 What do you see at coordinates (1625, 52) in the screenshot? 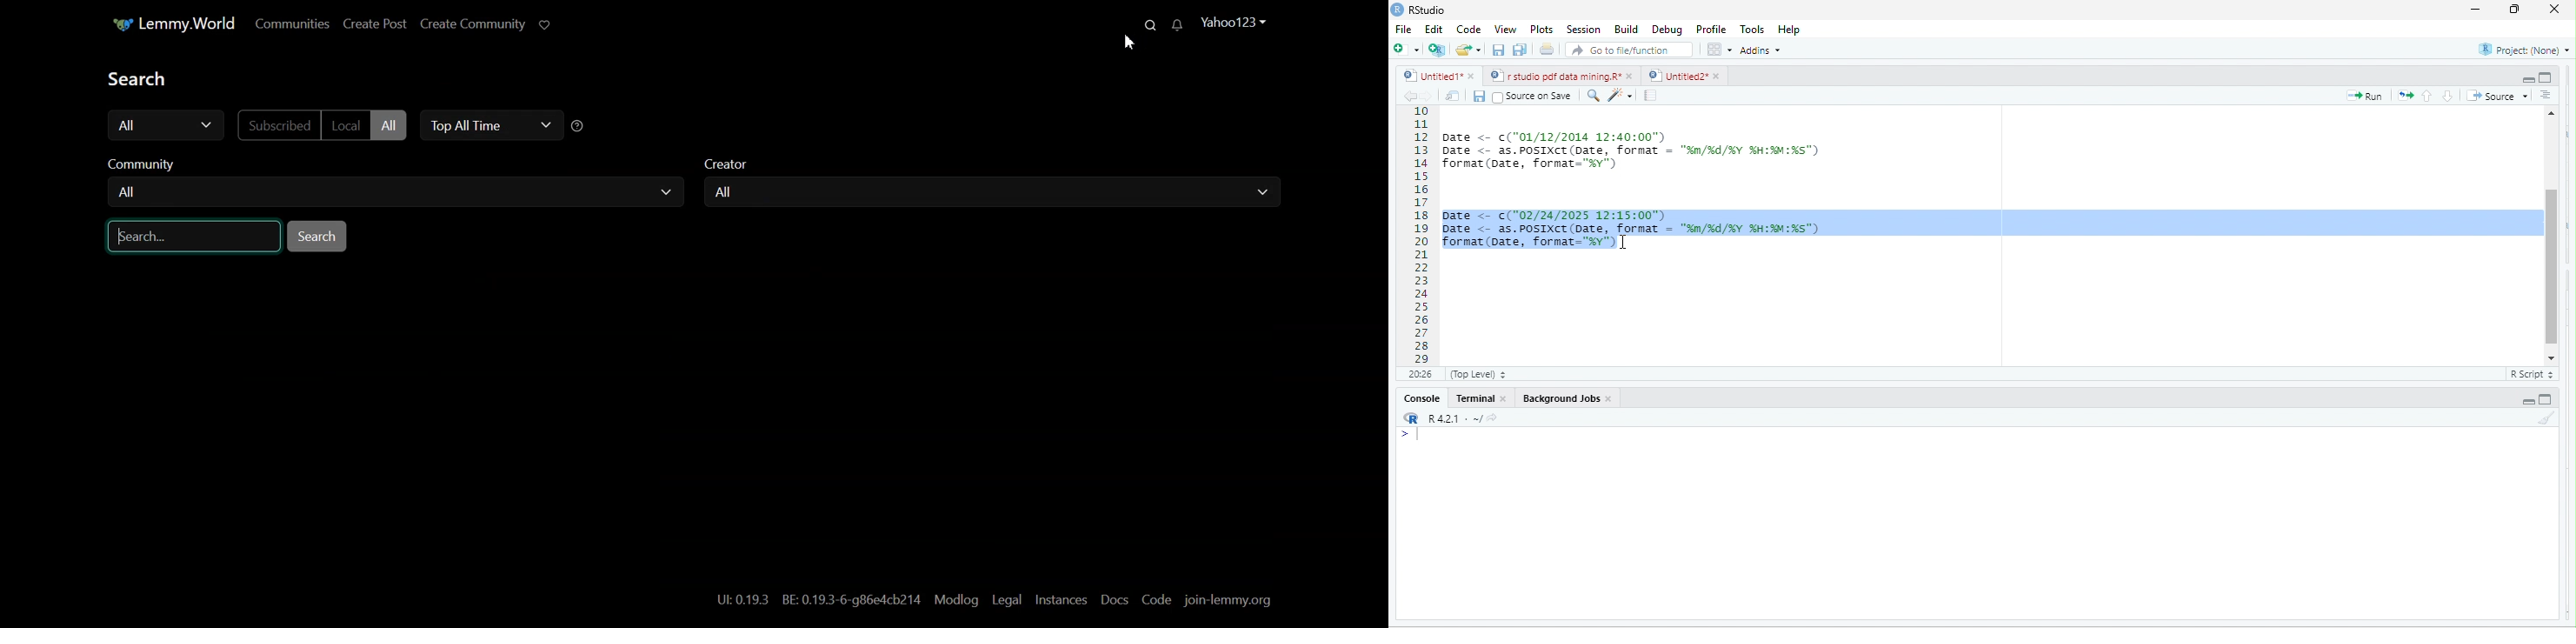
I see `go to file/function` at bounding box center [1625, 52].